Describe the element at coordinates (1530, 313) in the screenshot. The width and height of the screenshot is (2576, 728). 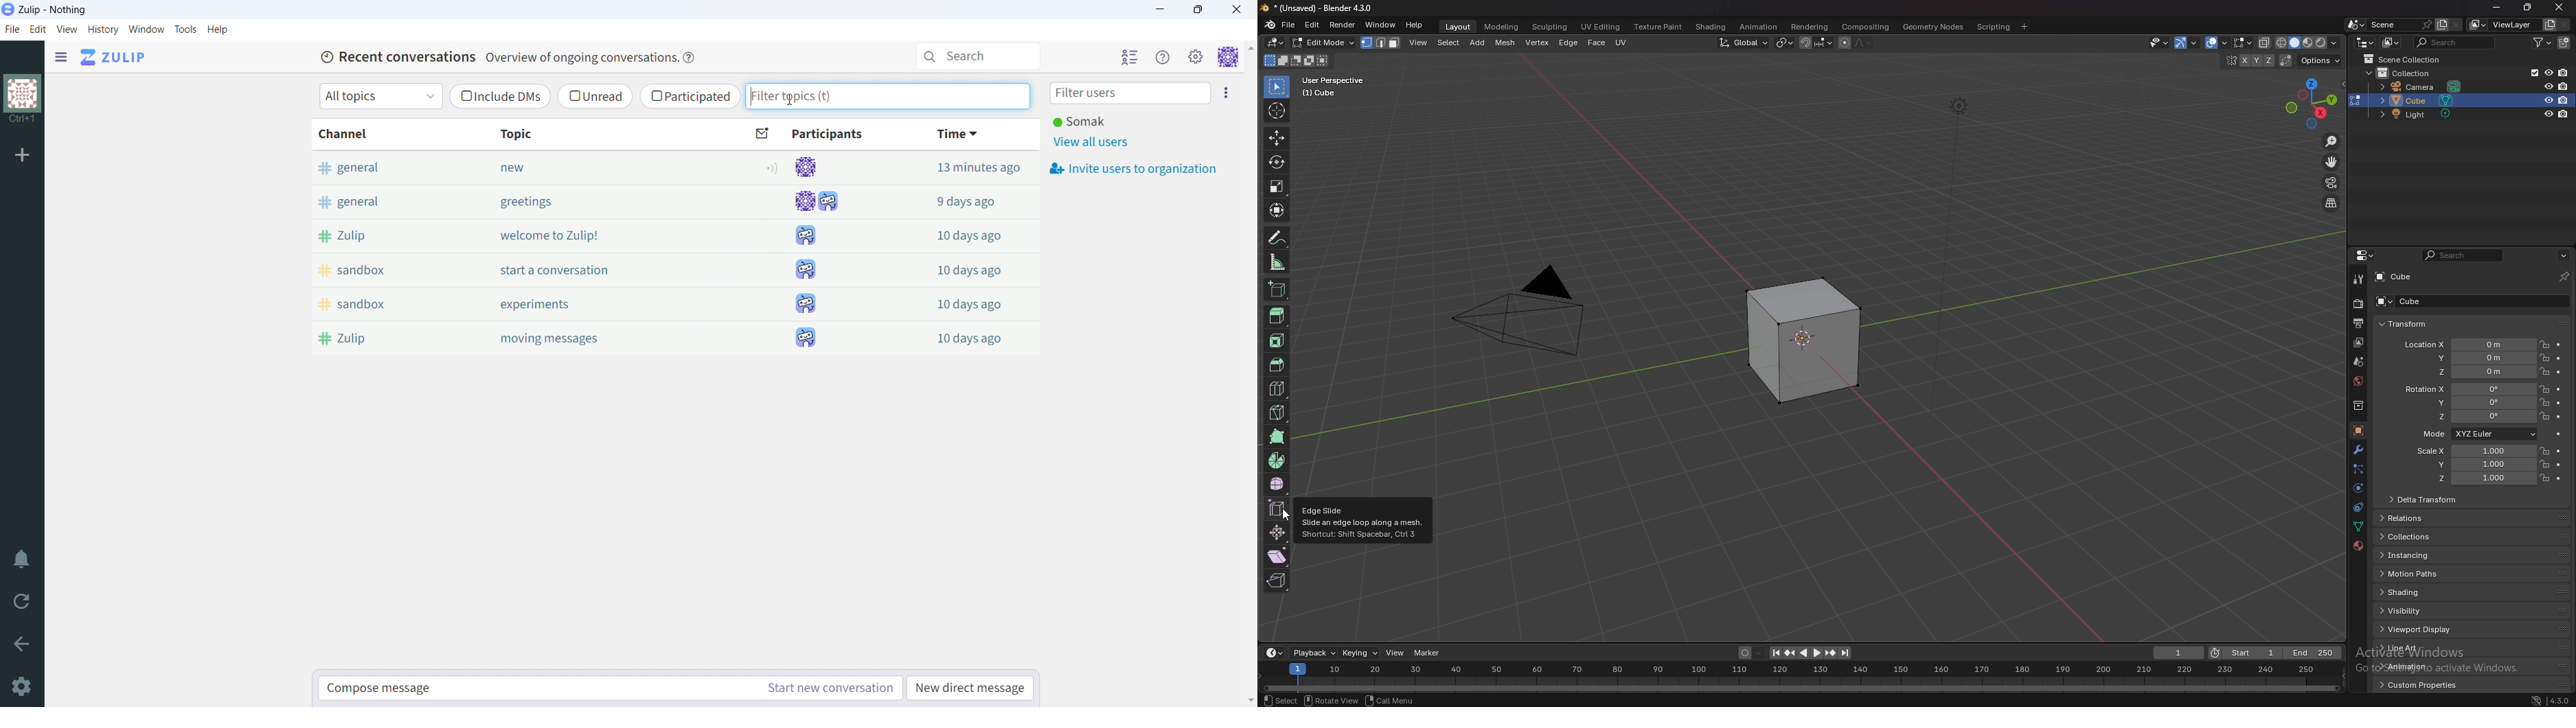
I see `PYRAMID` at that location.